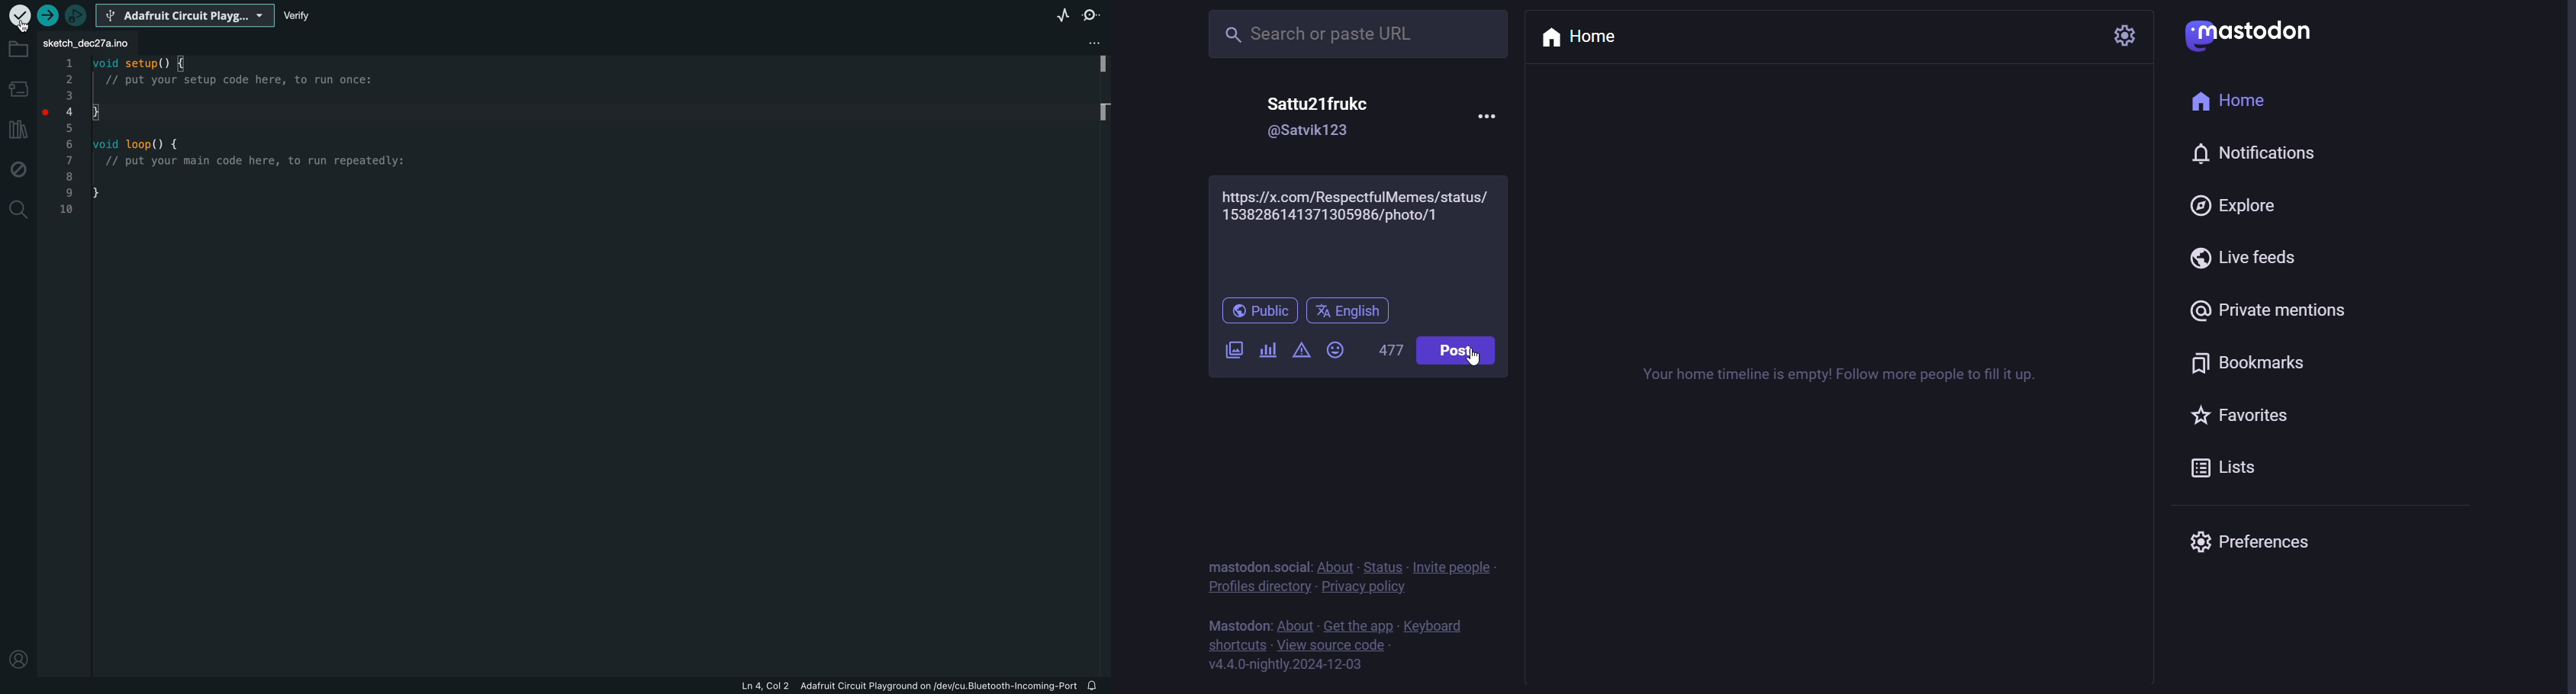 Image resolution: width=2576 pixels, height=700 pixels. What do you see at coordinates (2254, 542) in the screenshot?
I see `preferences` at bounding box center [2254, 542].